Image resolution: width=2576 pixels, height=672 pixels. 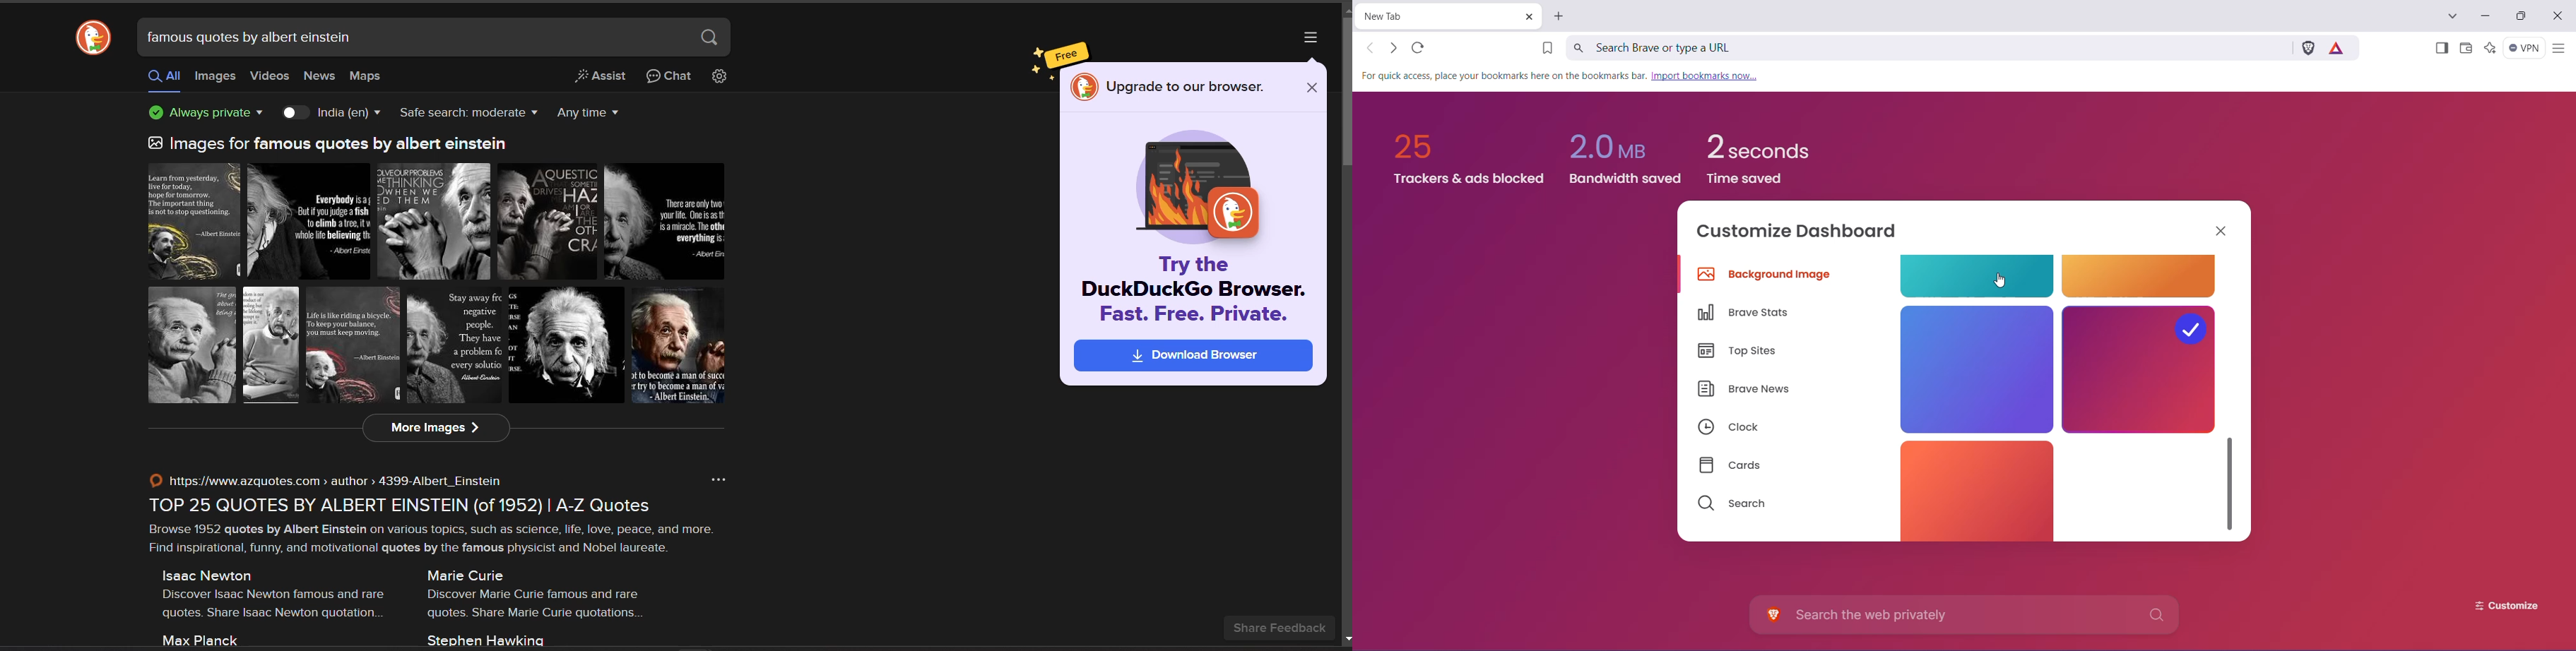 I want to click on search, so click(x=712, y=40).